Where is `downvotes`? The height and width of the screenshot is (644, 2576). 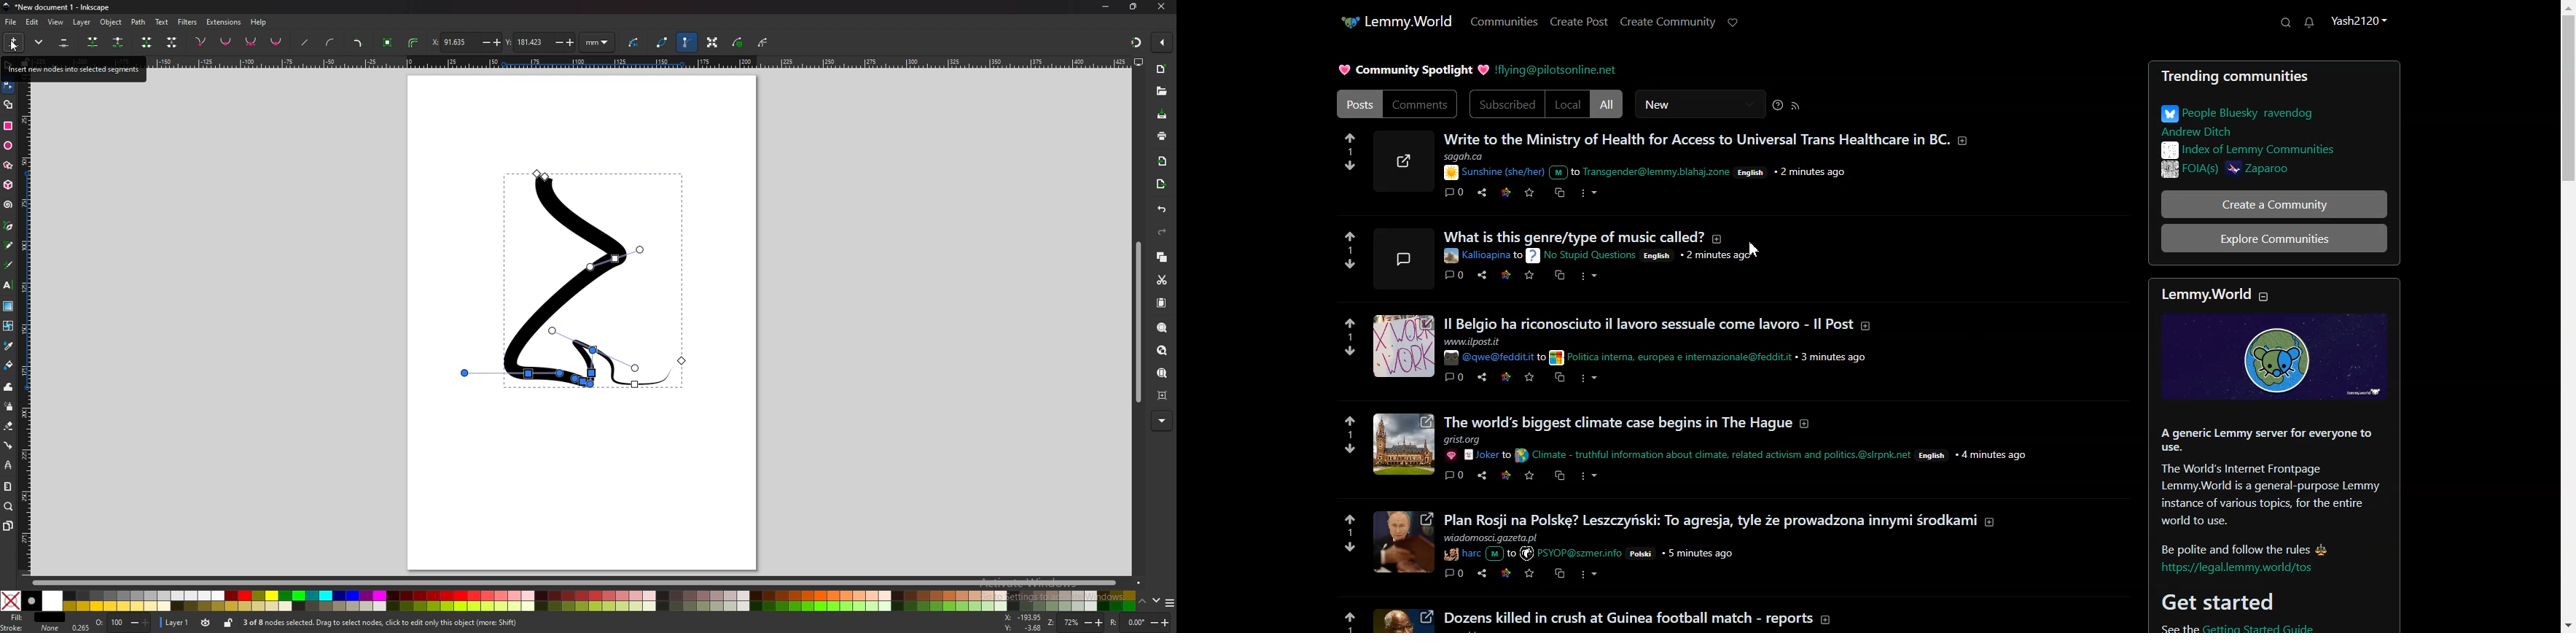
downvotes is located at coordinates (1344, 553).